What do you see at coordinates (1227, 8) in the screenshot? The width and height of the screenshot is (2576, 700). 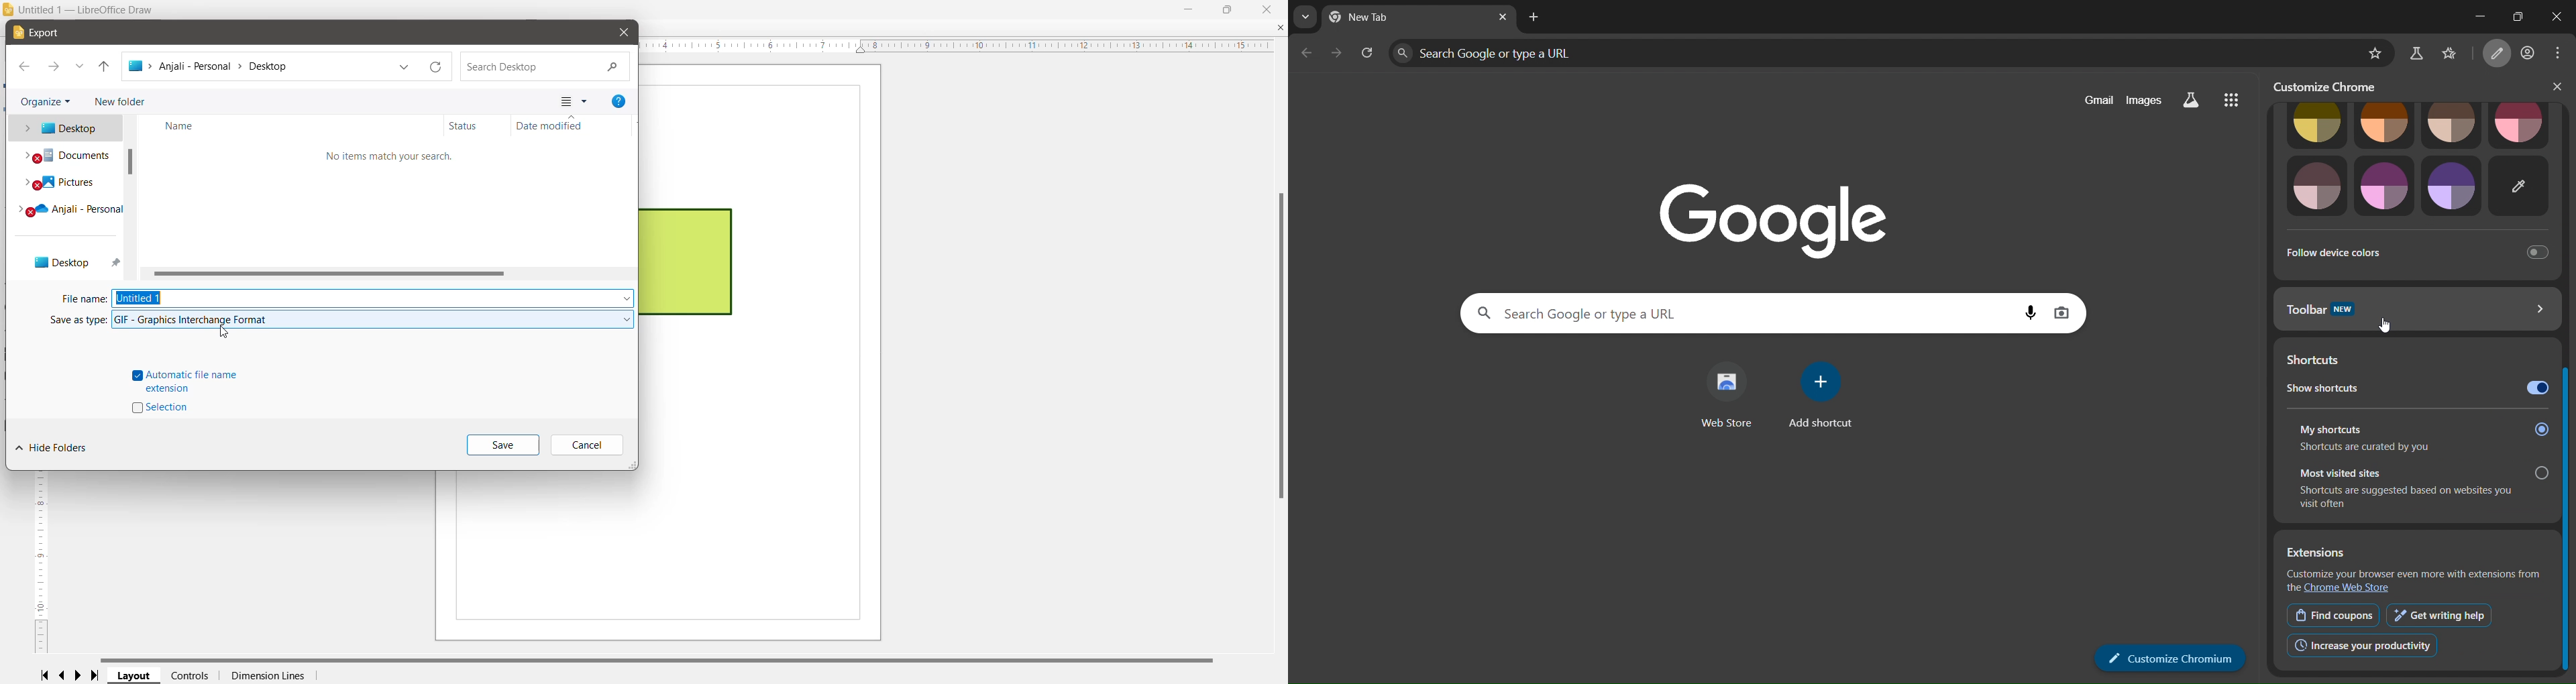 I see `Restore Down` at bounding box center [1227, 8].